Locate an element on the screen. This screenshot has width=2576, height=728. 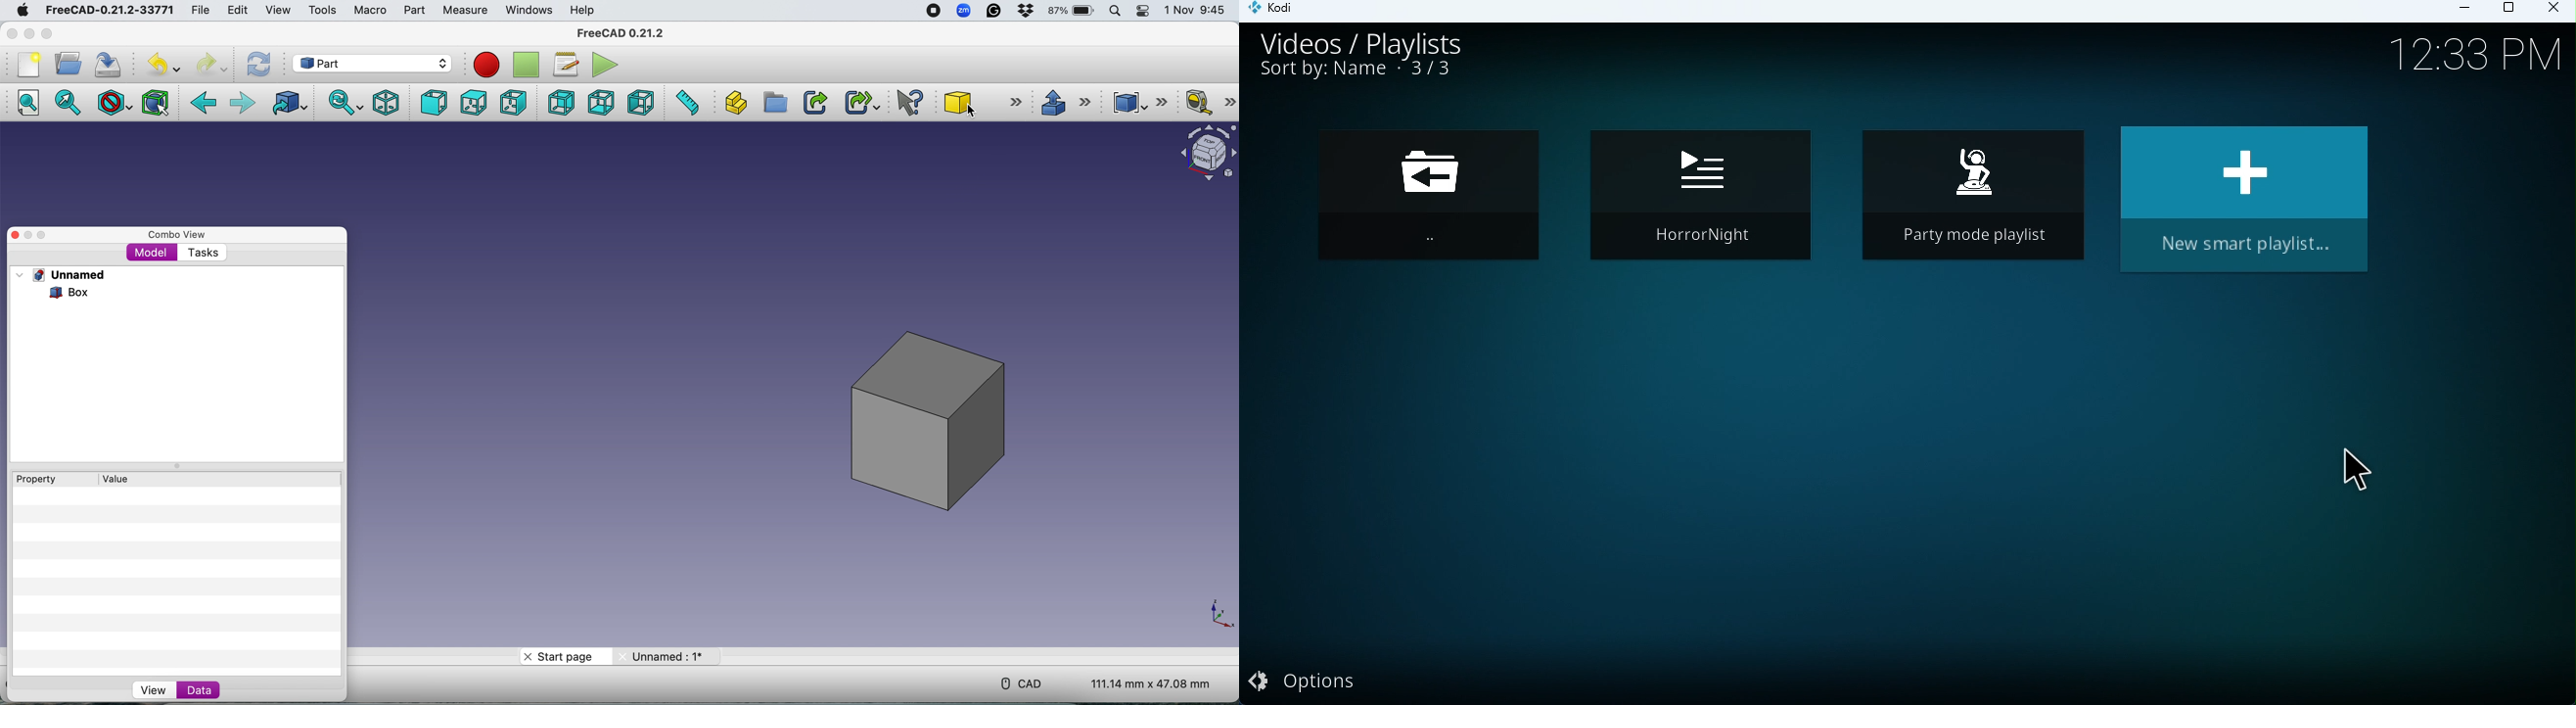
Party mode playlist is located at coordinates (1697, 199).